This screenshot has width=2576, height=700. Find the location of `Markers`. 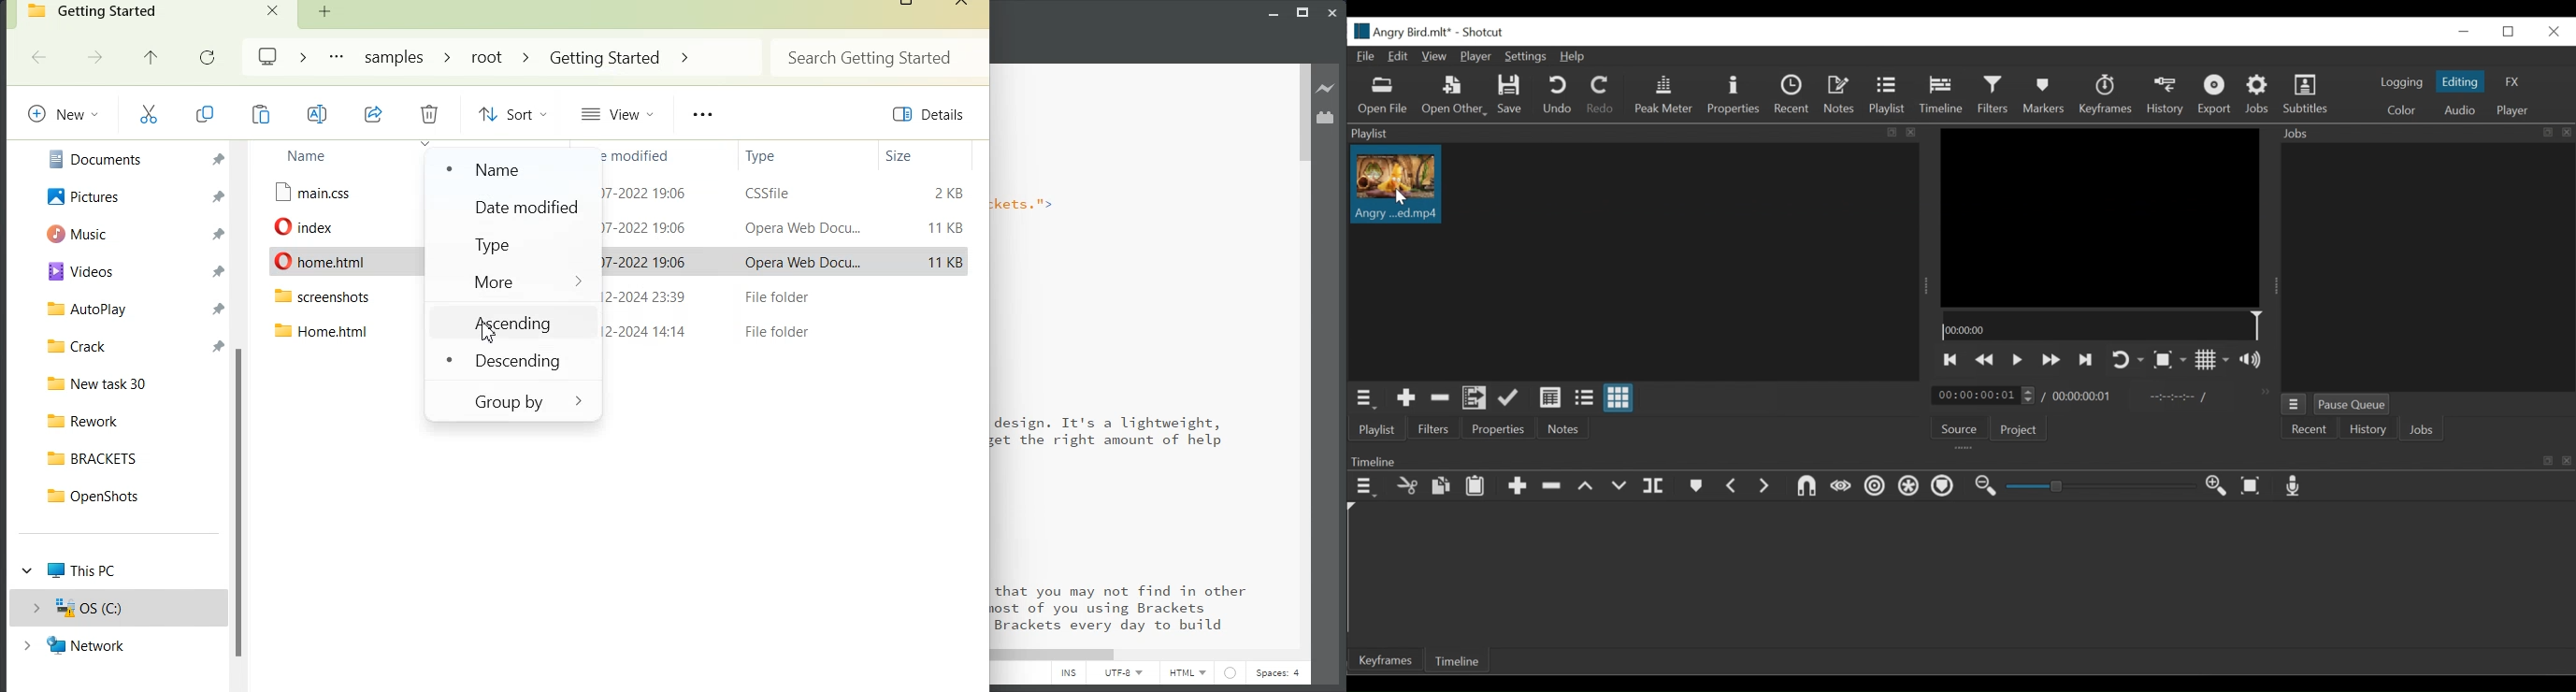

Markers is located at coordinates (2043, 95).